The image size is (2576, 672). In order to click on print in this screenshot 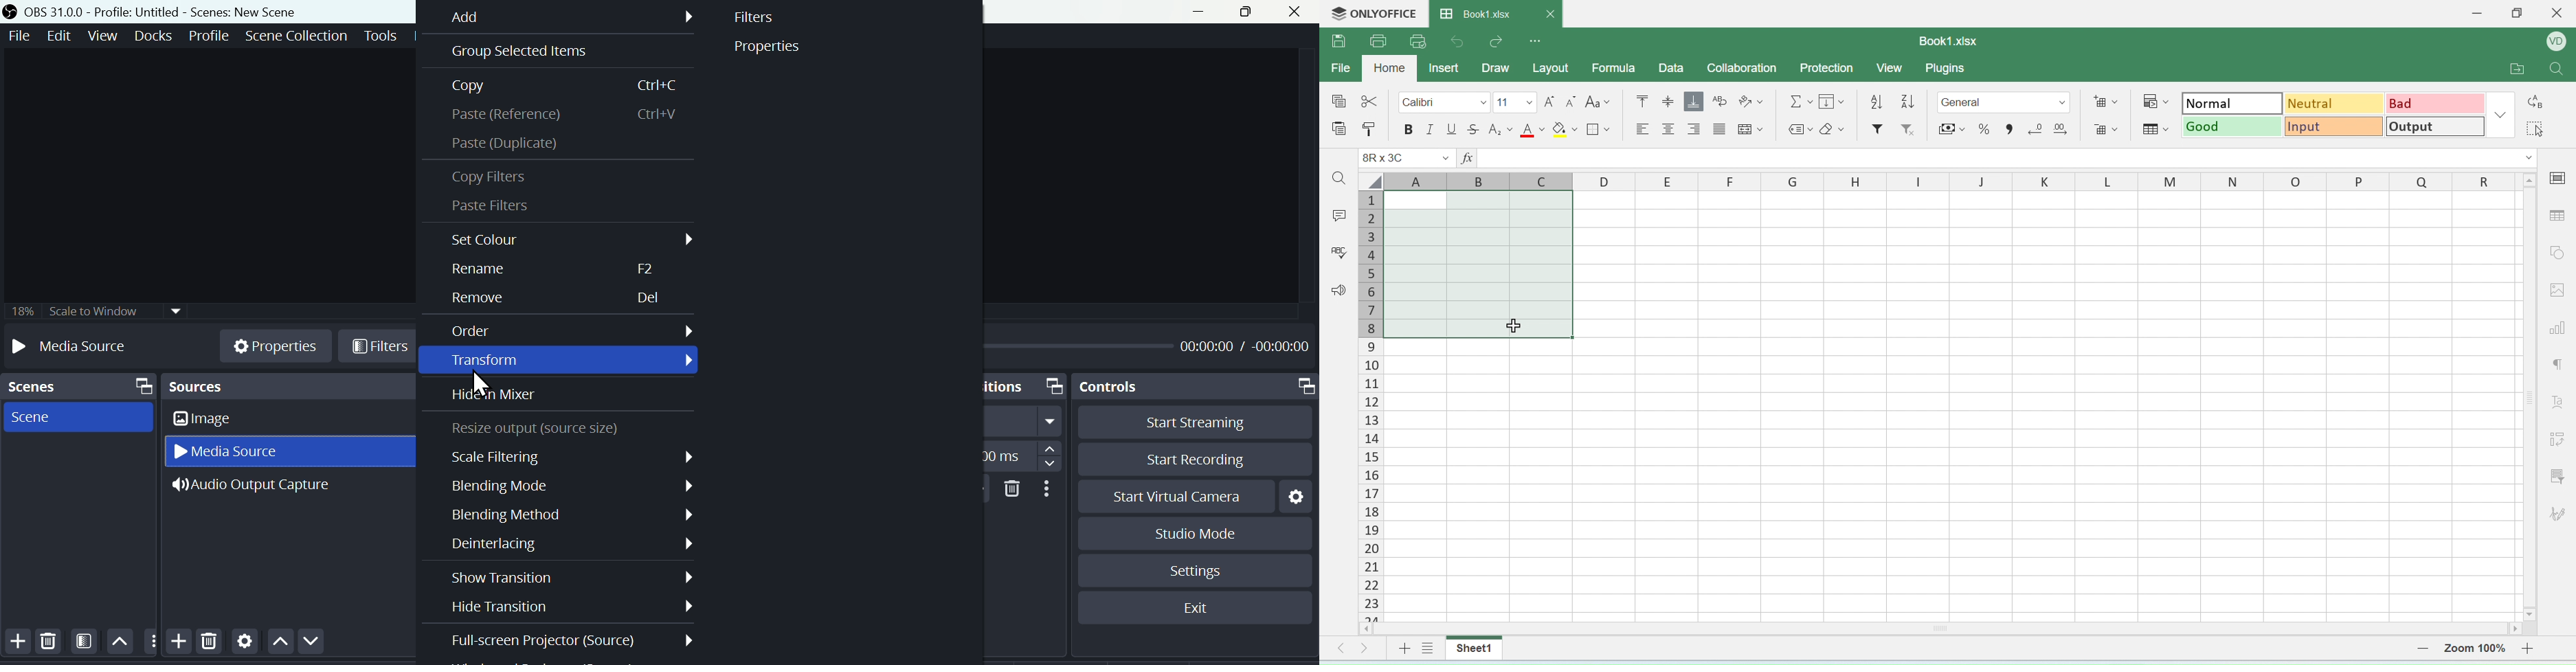, I will do `click(1381, 39)`.